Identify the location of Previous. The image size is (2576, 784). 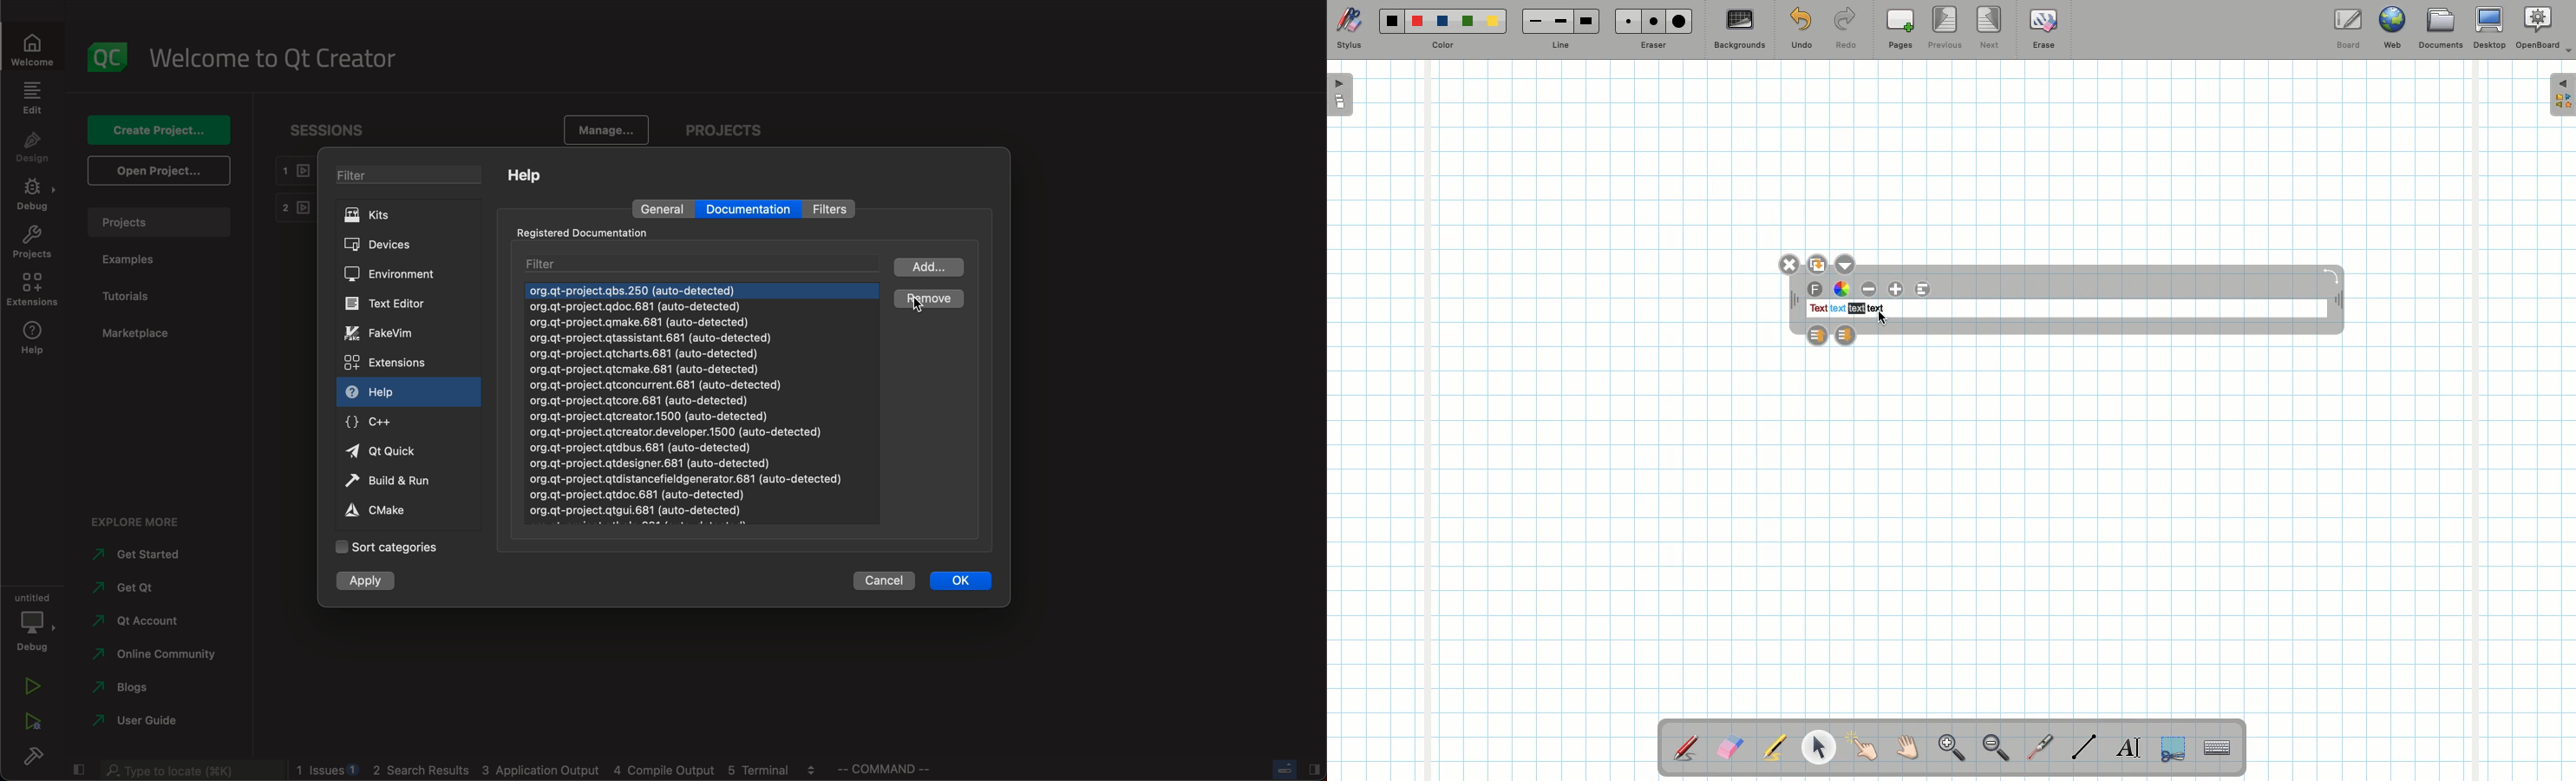
(1946, 29).